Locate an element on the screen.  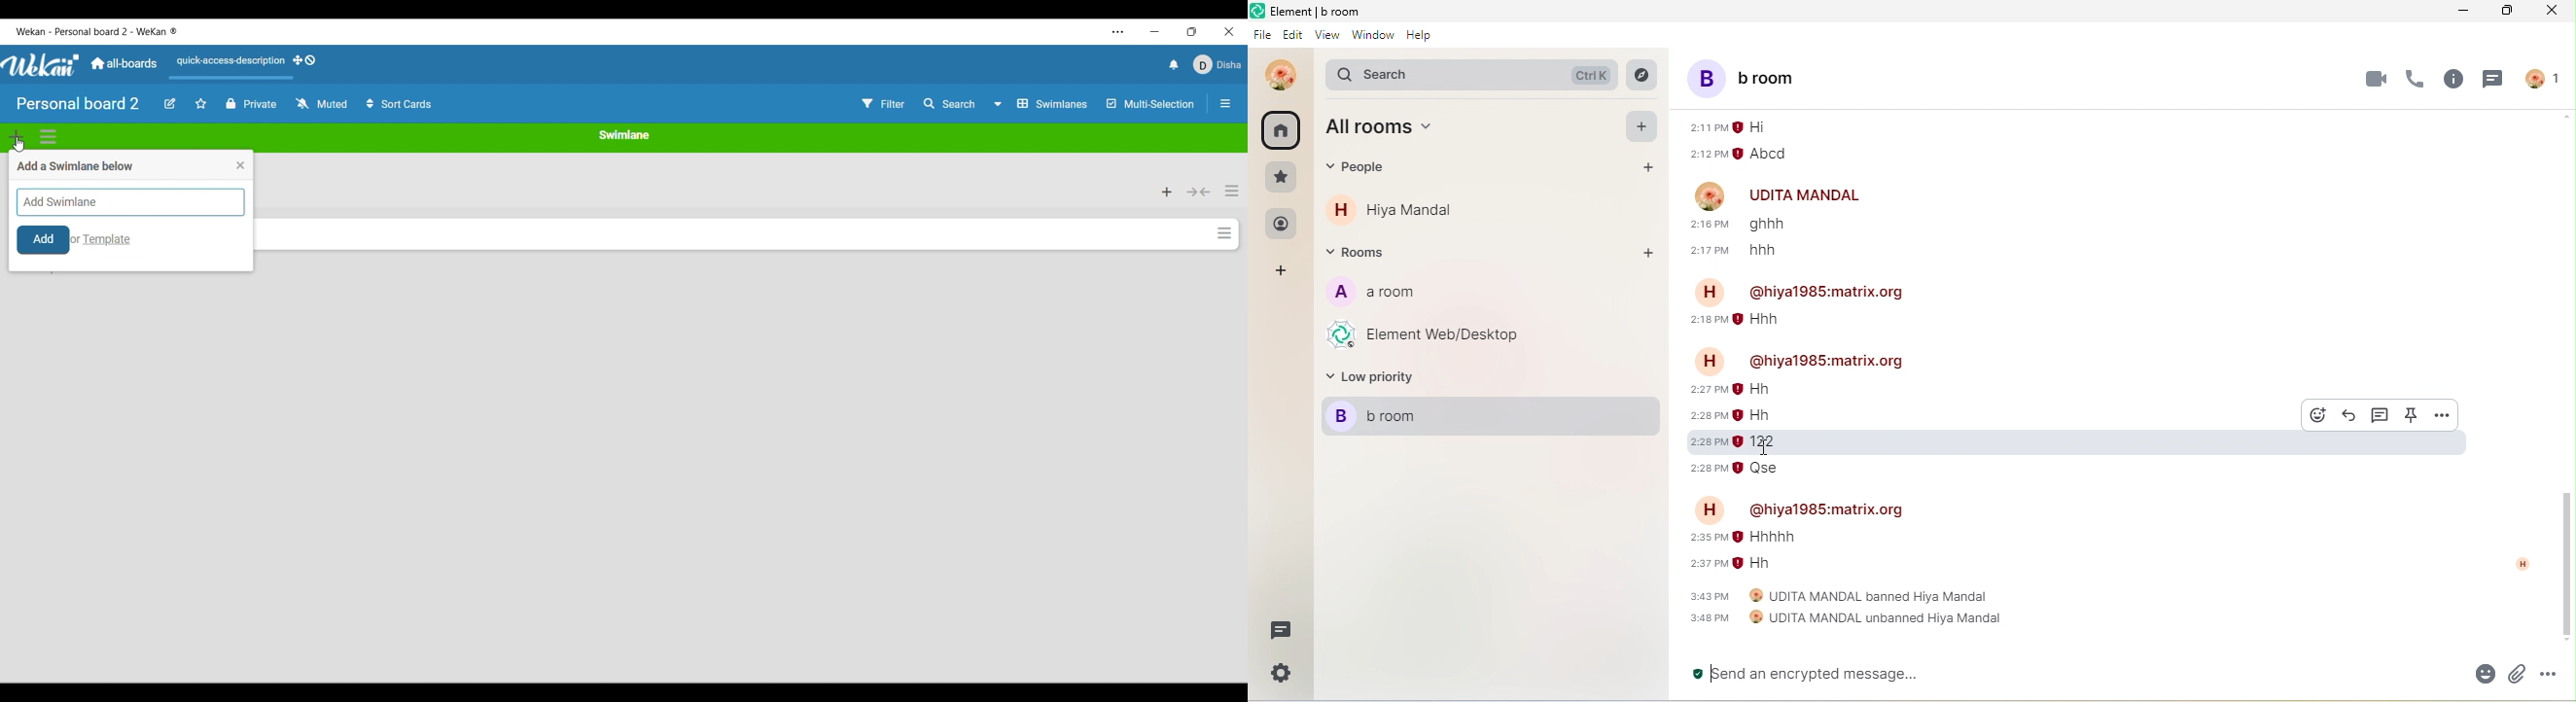
add room is located at coordinates (1649, 255).